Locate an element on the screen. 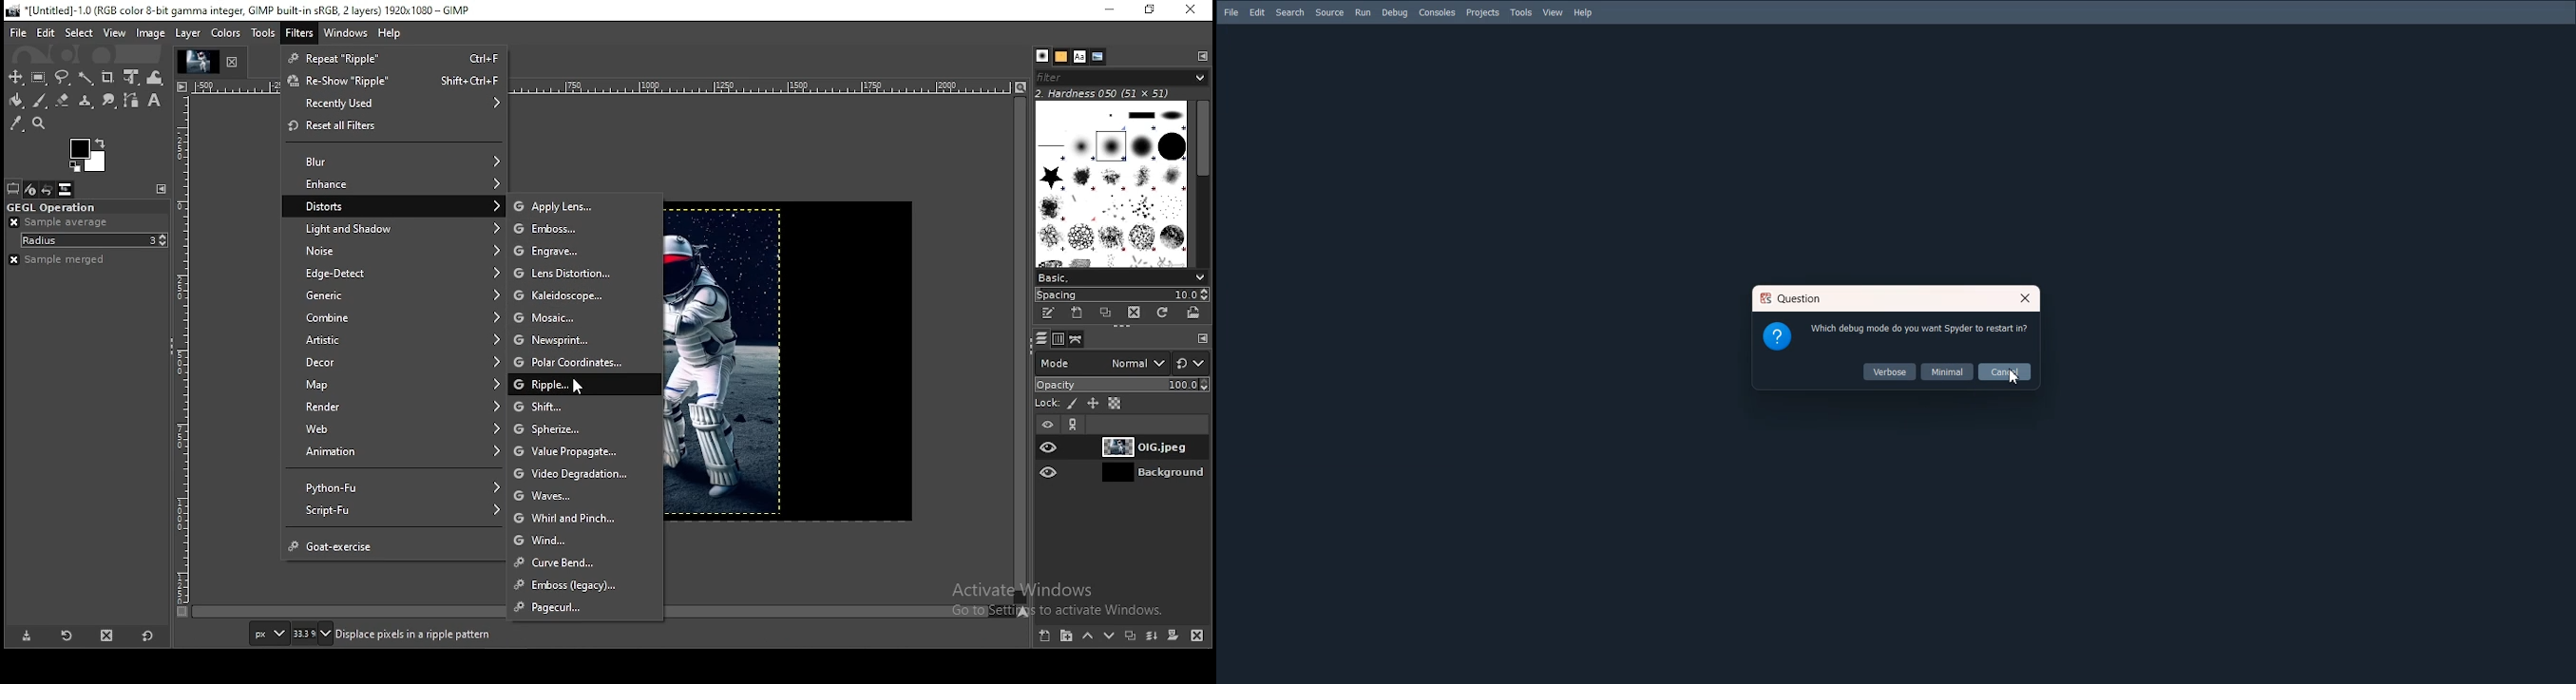  radius is located at coordinates (95, 240).